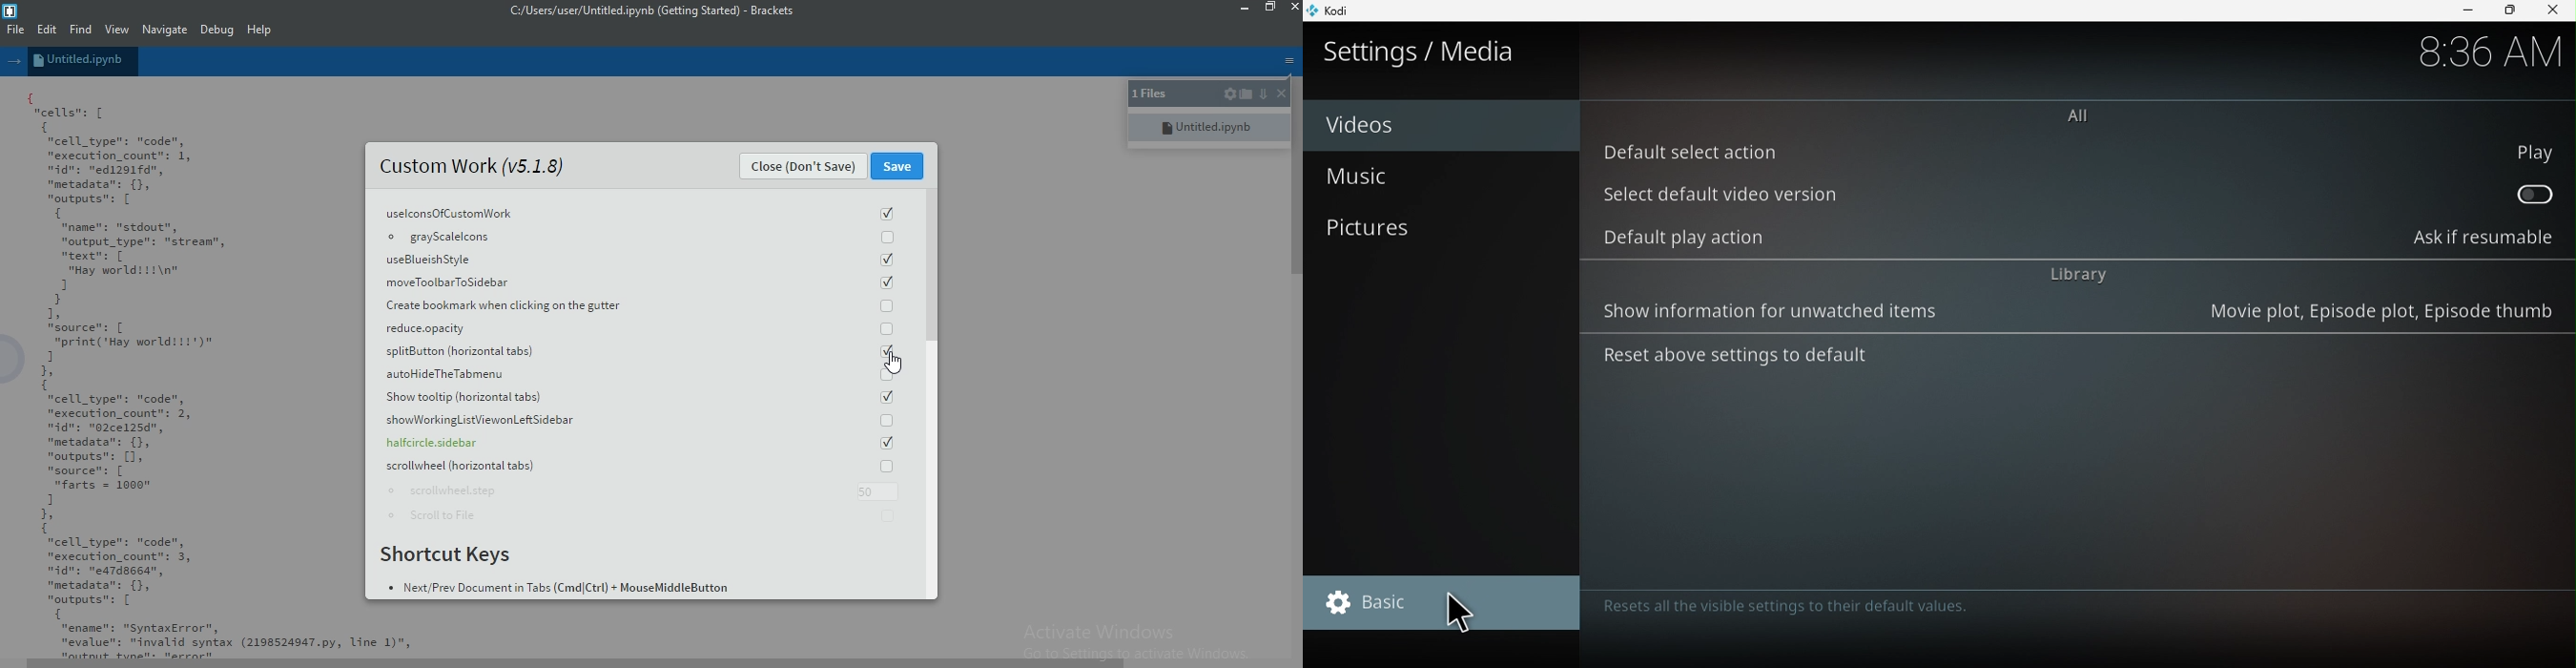  Describe the element at coordinates (1791, 608) in the screenshot. I see `resets all the visible settings to their default values` at that location.